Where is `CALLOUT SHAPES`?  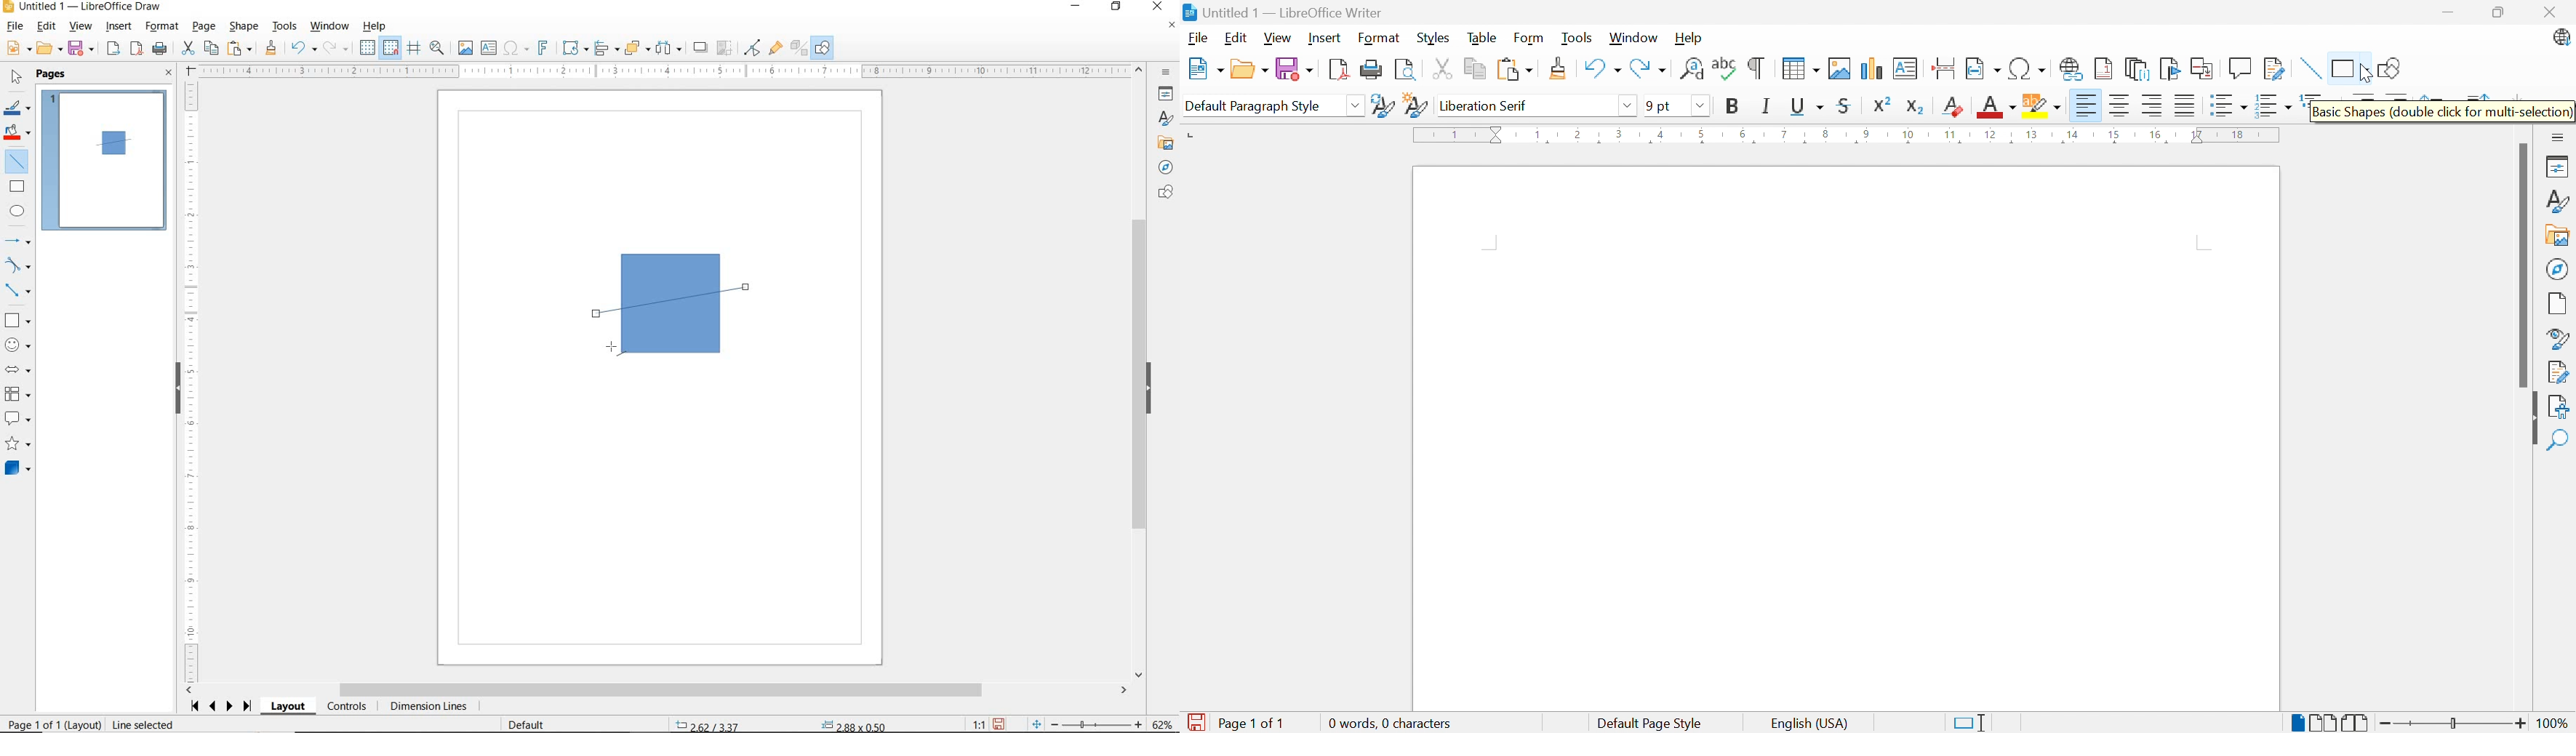
CALLOUT SHAPES is located at coordinates (18, 419).